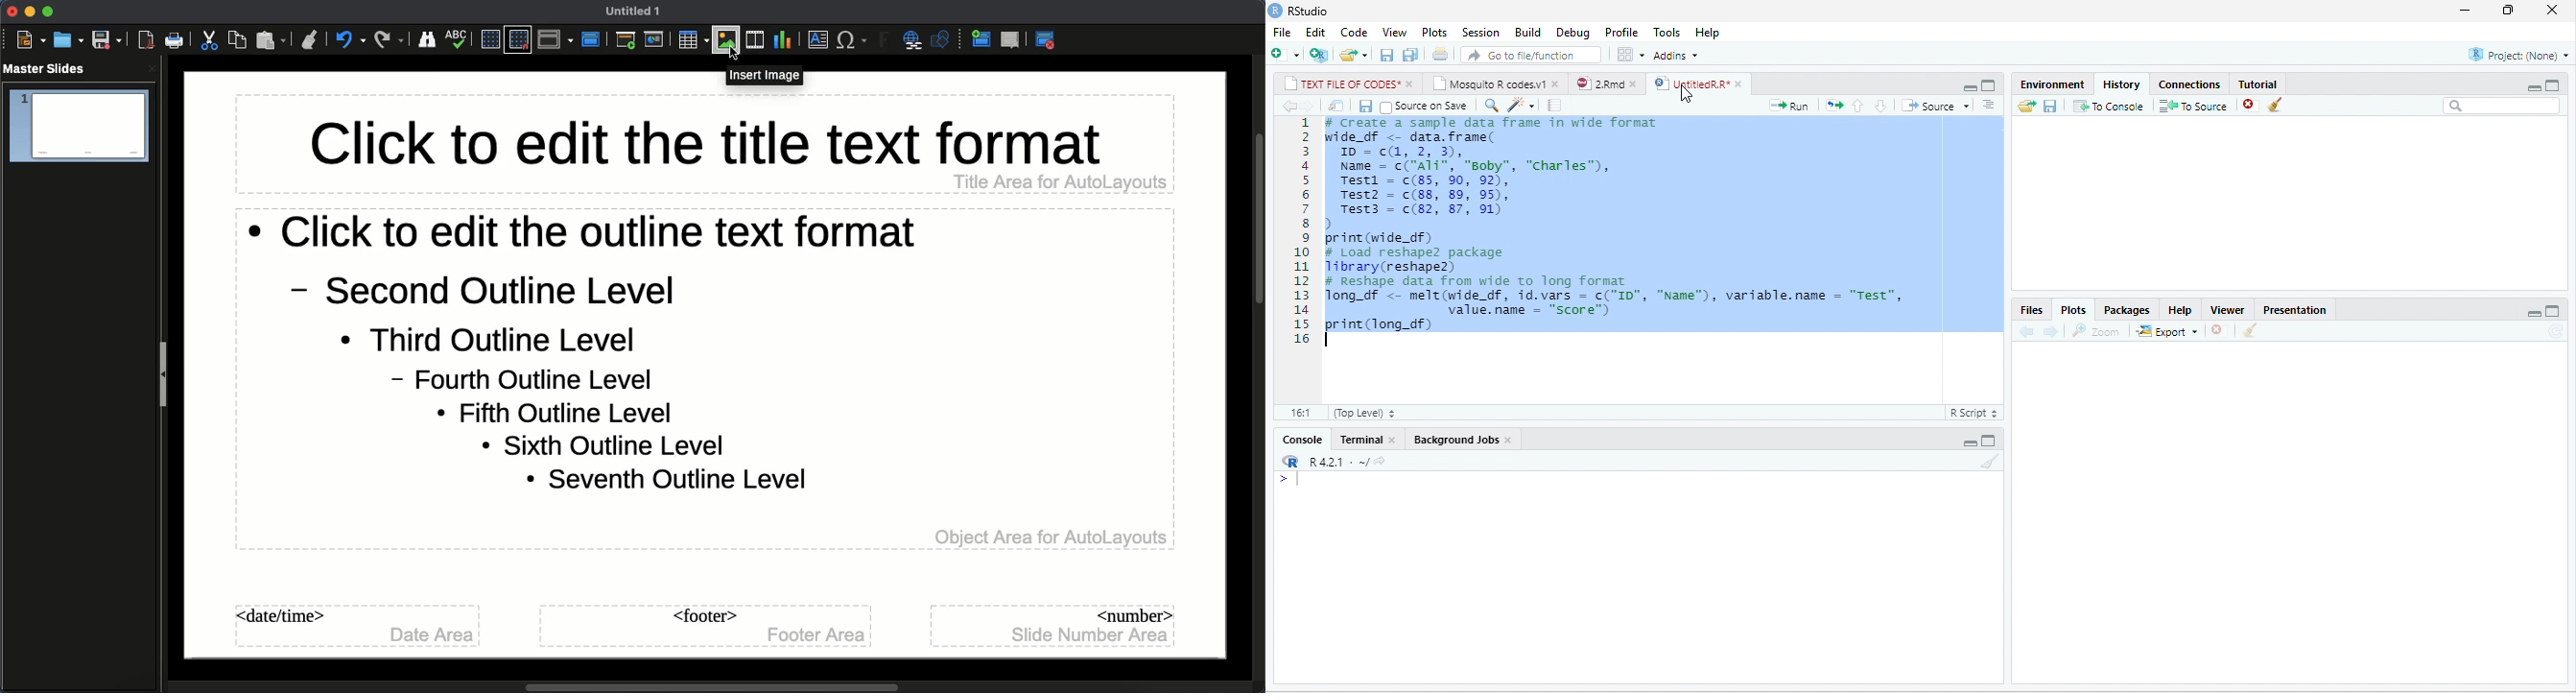 This screenshot has width=2576, height=700. I want to click on down, so click(1881, 106).